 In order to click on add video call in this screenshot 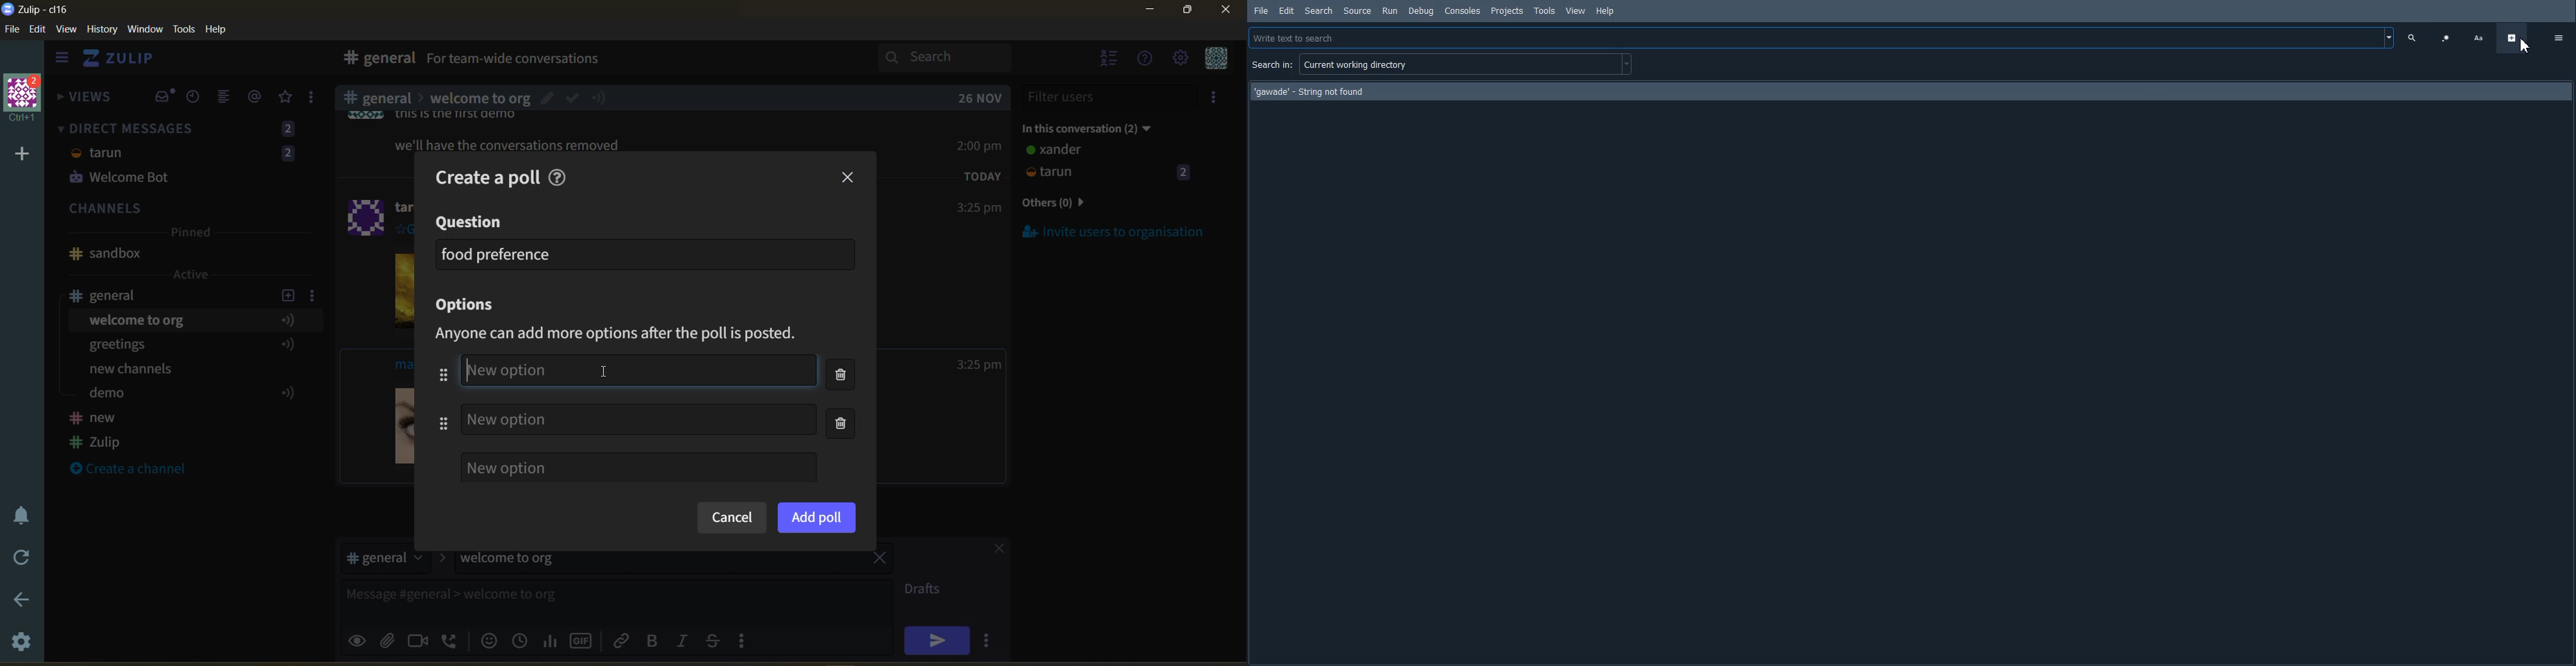, I will do `click(419, 640)`.